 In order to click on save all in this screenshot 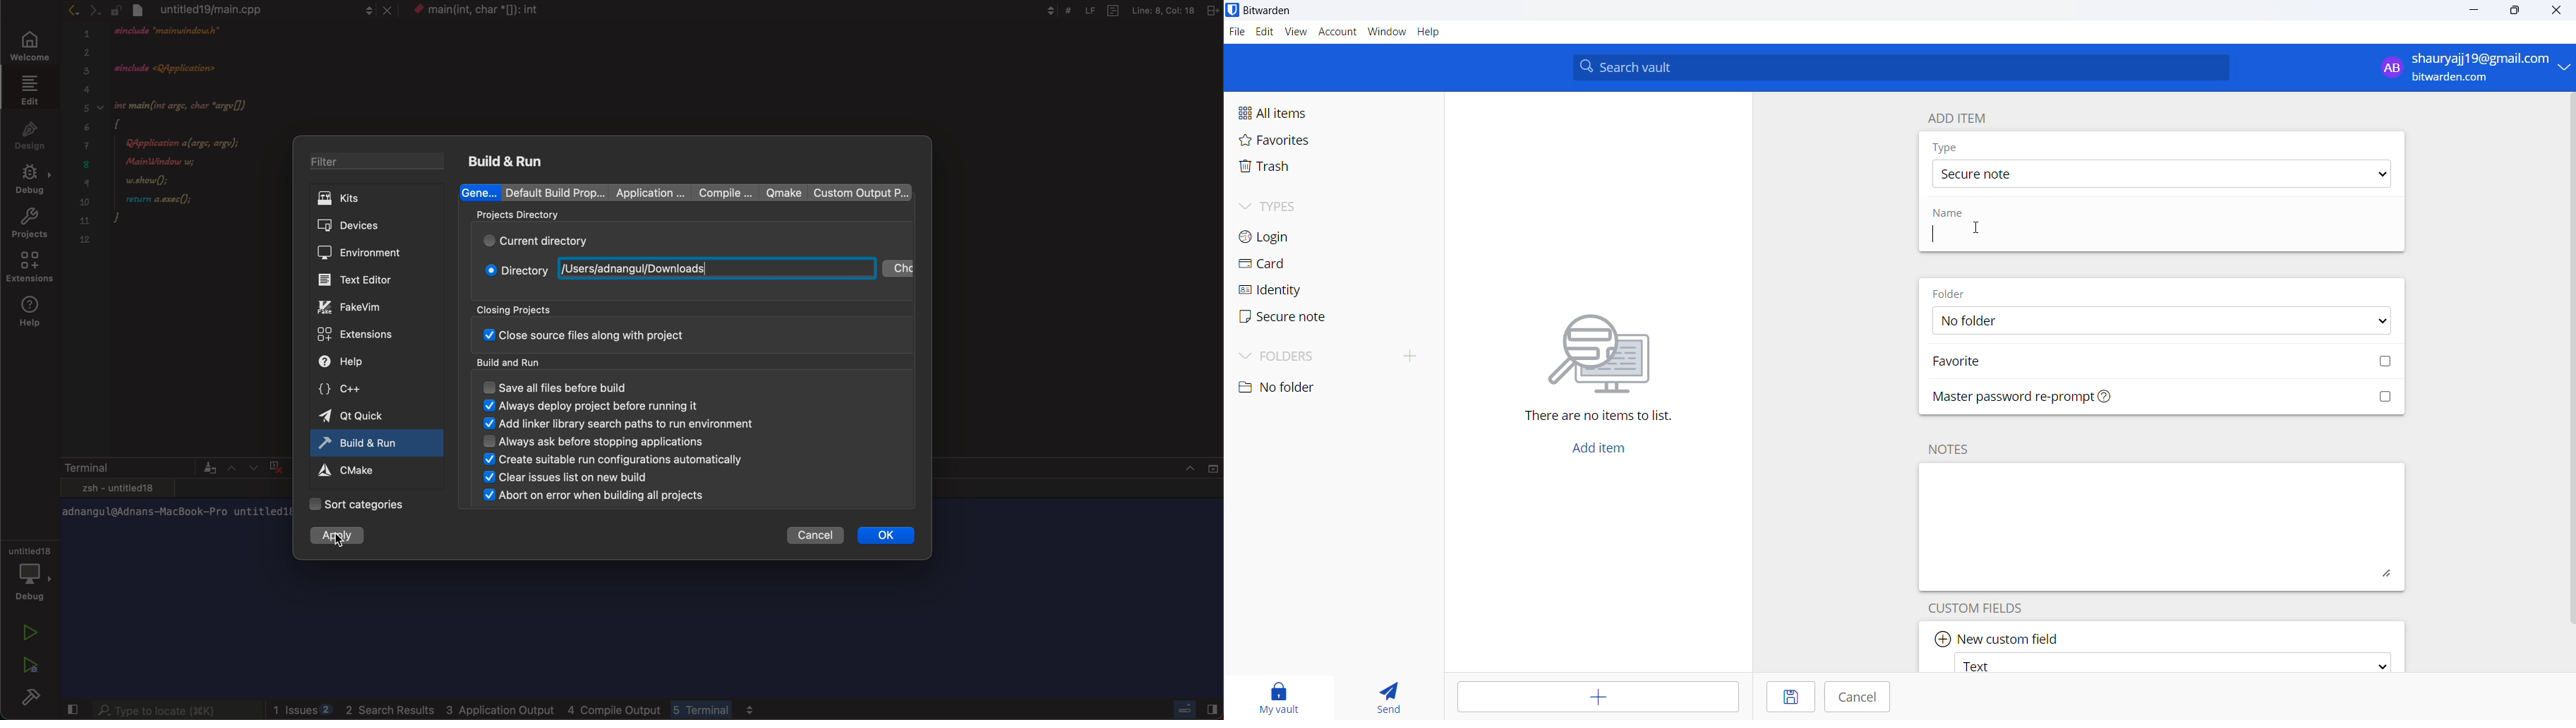, I will do `click(555, 385)`.